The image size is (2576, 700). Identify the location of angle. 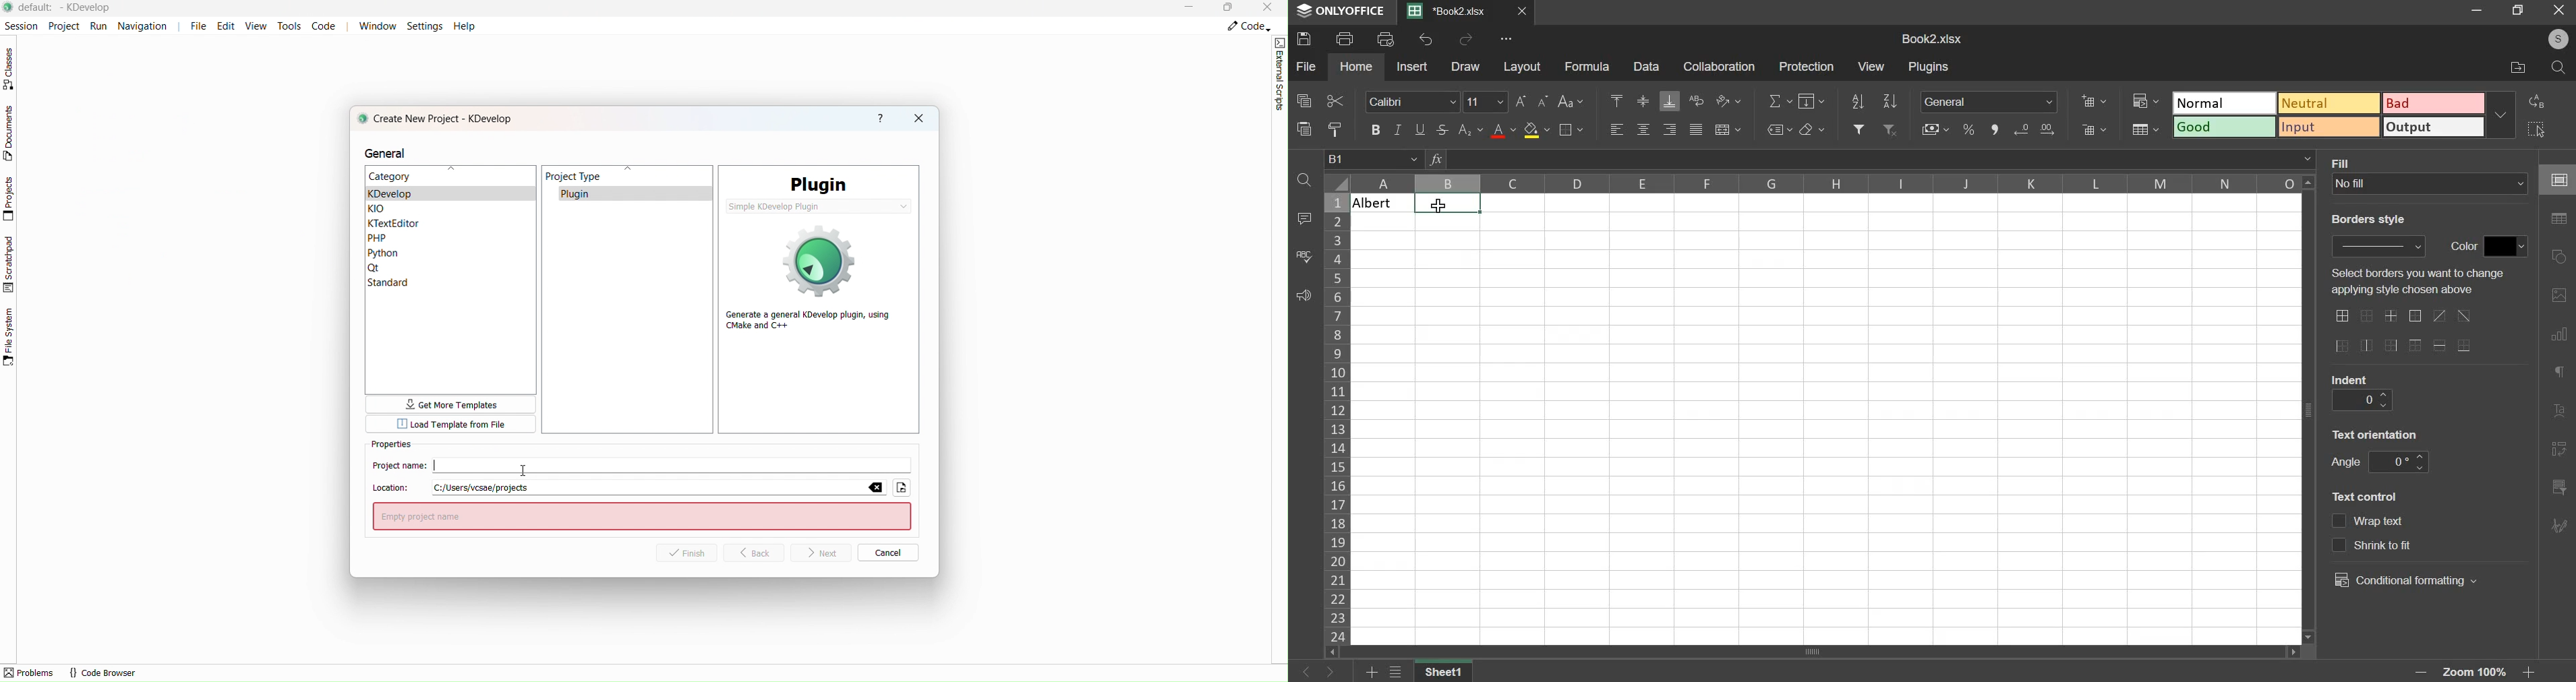
(2343, 462).